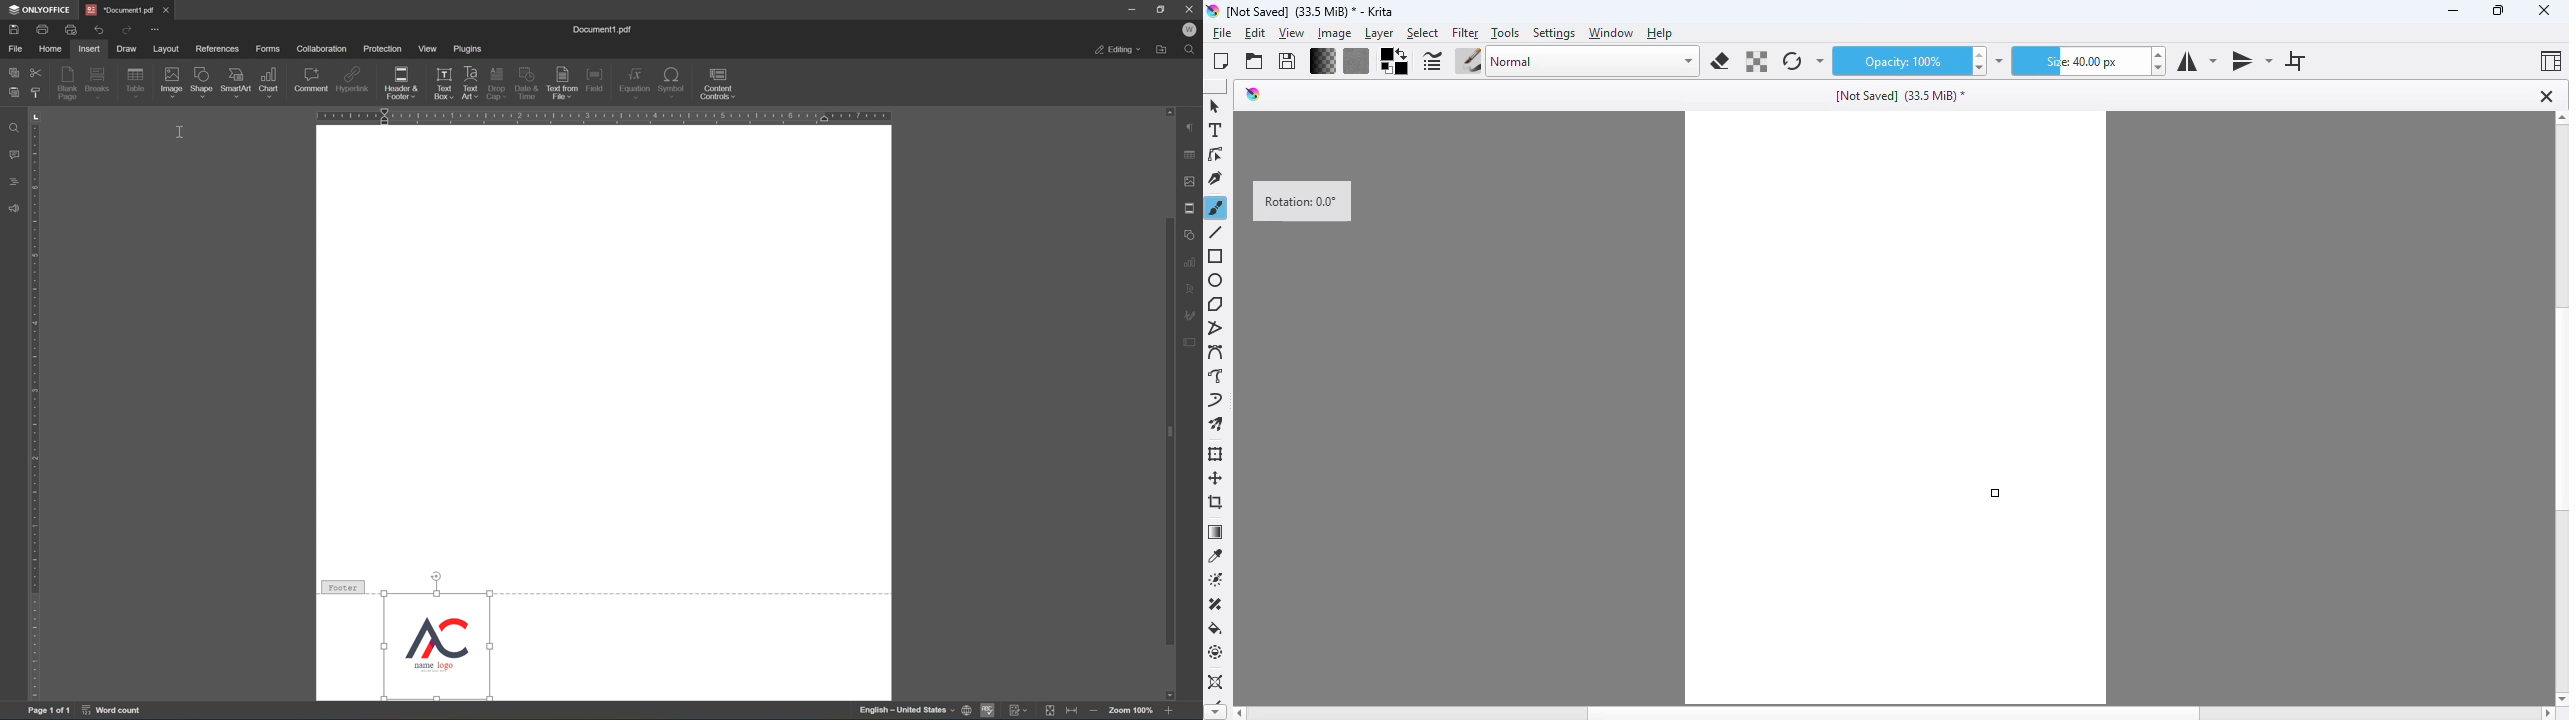 The image size is (2576, 728). What do you see at coordinates (1192, 233) in the screenshot?
I see `shape settings` at bounding box center [1192, 233].